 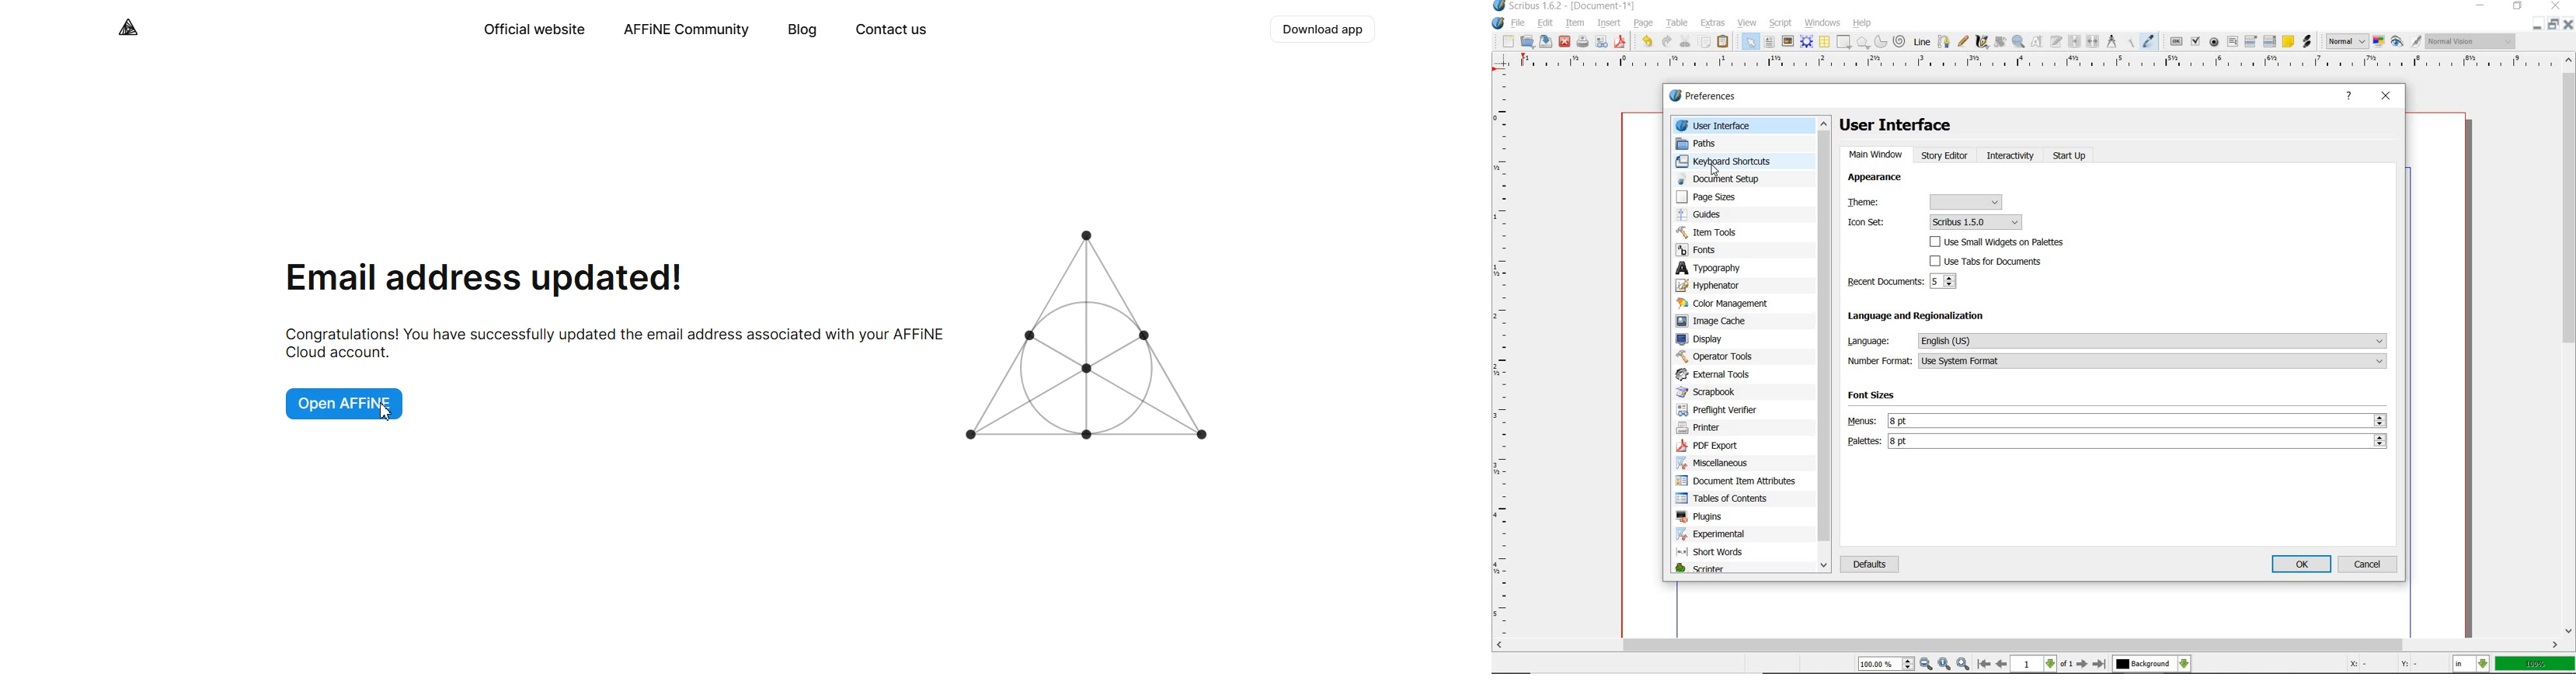 I want to click on user interface, so click(x=1903, y=125).